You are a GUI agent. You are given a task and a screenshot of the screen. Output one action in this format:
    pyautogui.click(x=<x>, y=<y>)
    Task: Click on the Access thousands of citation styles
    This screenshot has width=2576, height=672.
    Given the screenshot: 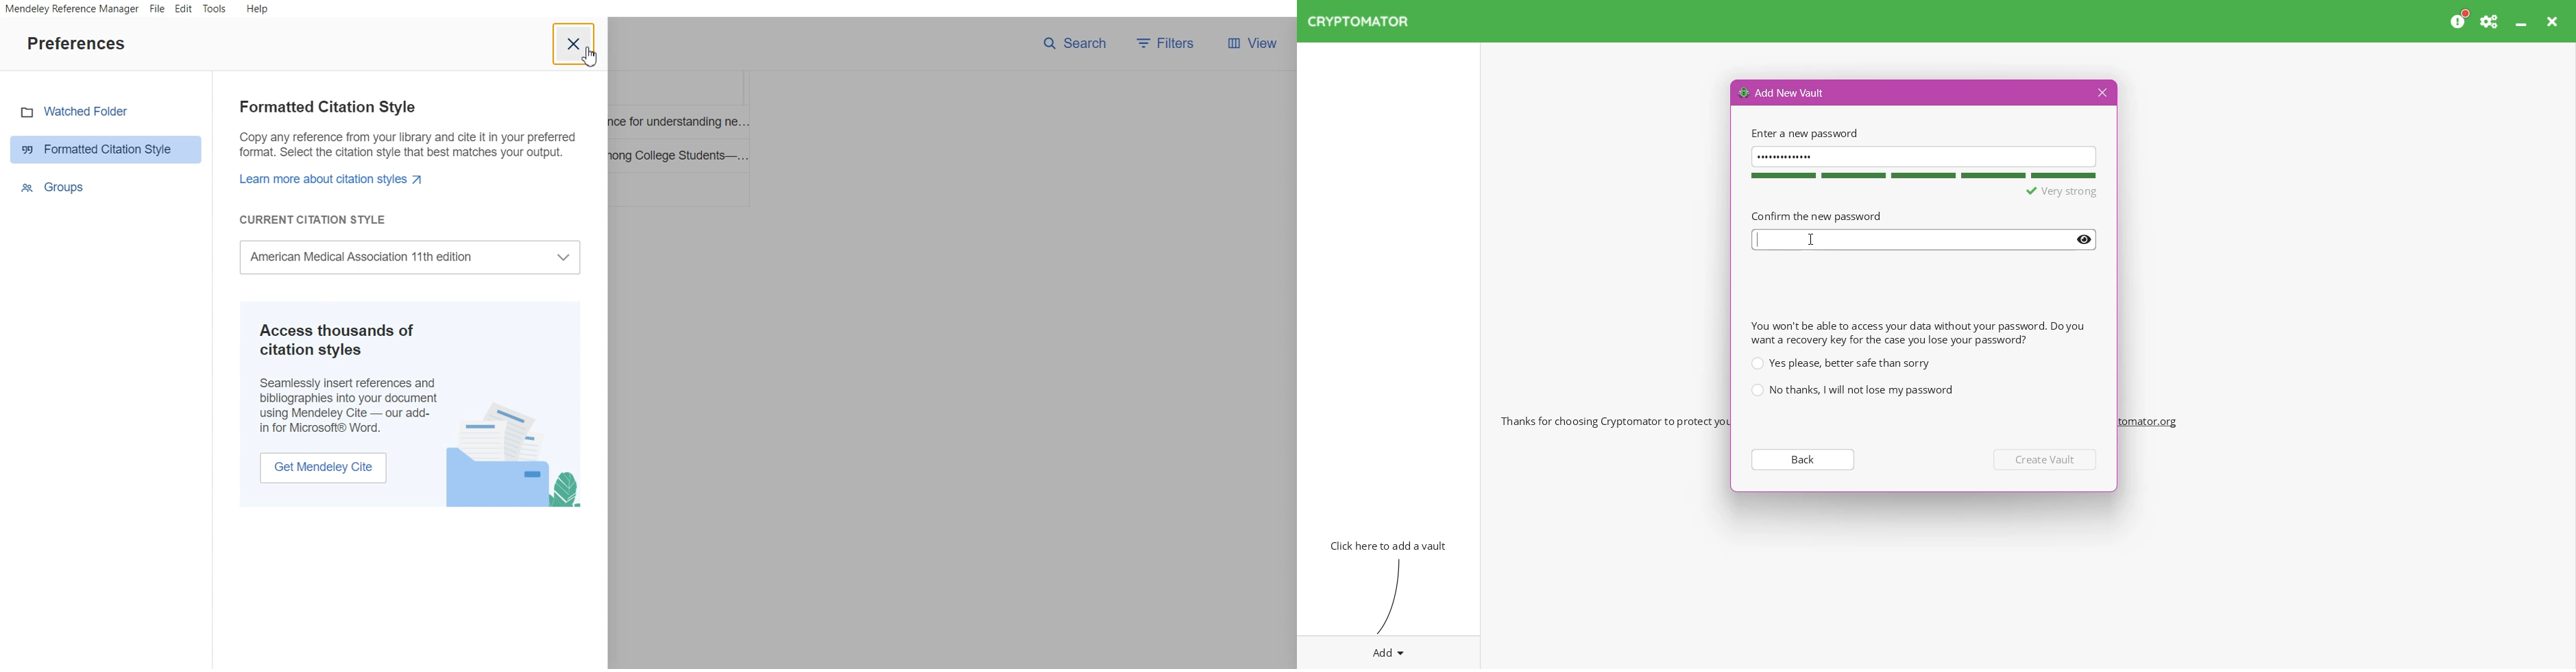 What is the action you would take?
    pyautogui.click(x=349, y=376)
    